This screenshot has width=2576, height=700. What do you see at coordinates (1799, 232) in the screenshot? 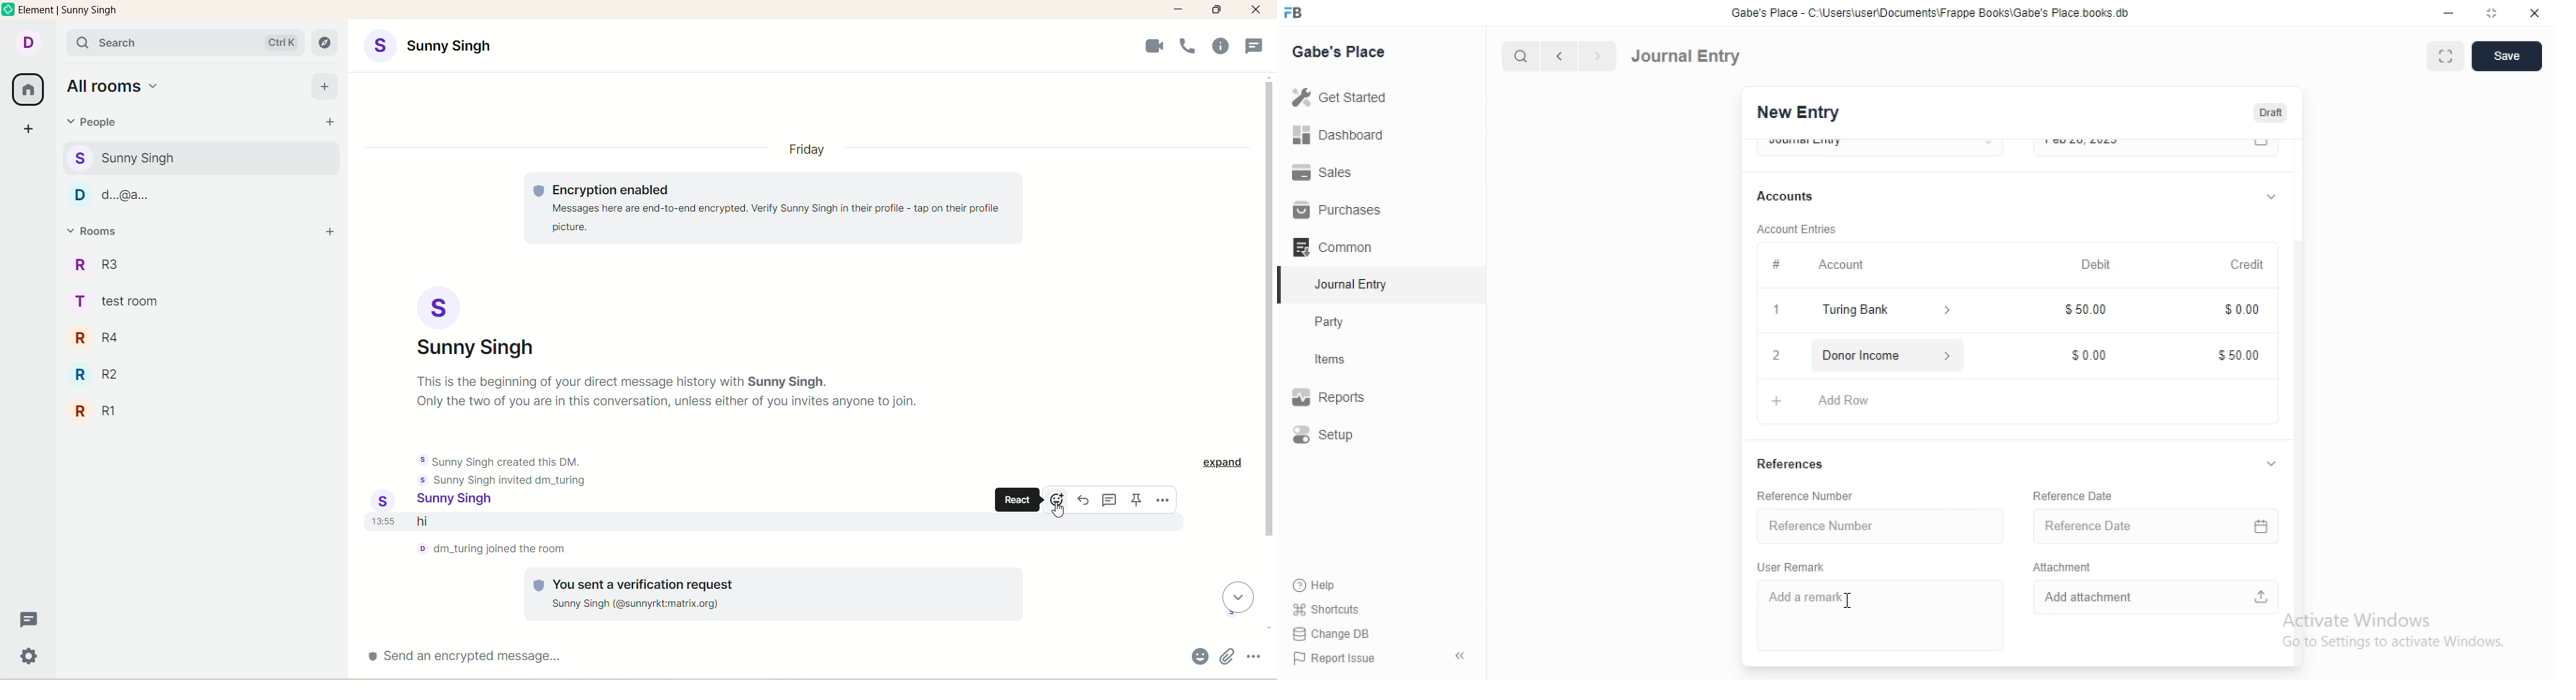
I see `‘Account Entries.` at bounding box center [1799, 232].